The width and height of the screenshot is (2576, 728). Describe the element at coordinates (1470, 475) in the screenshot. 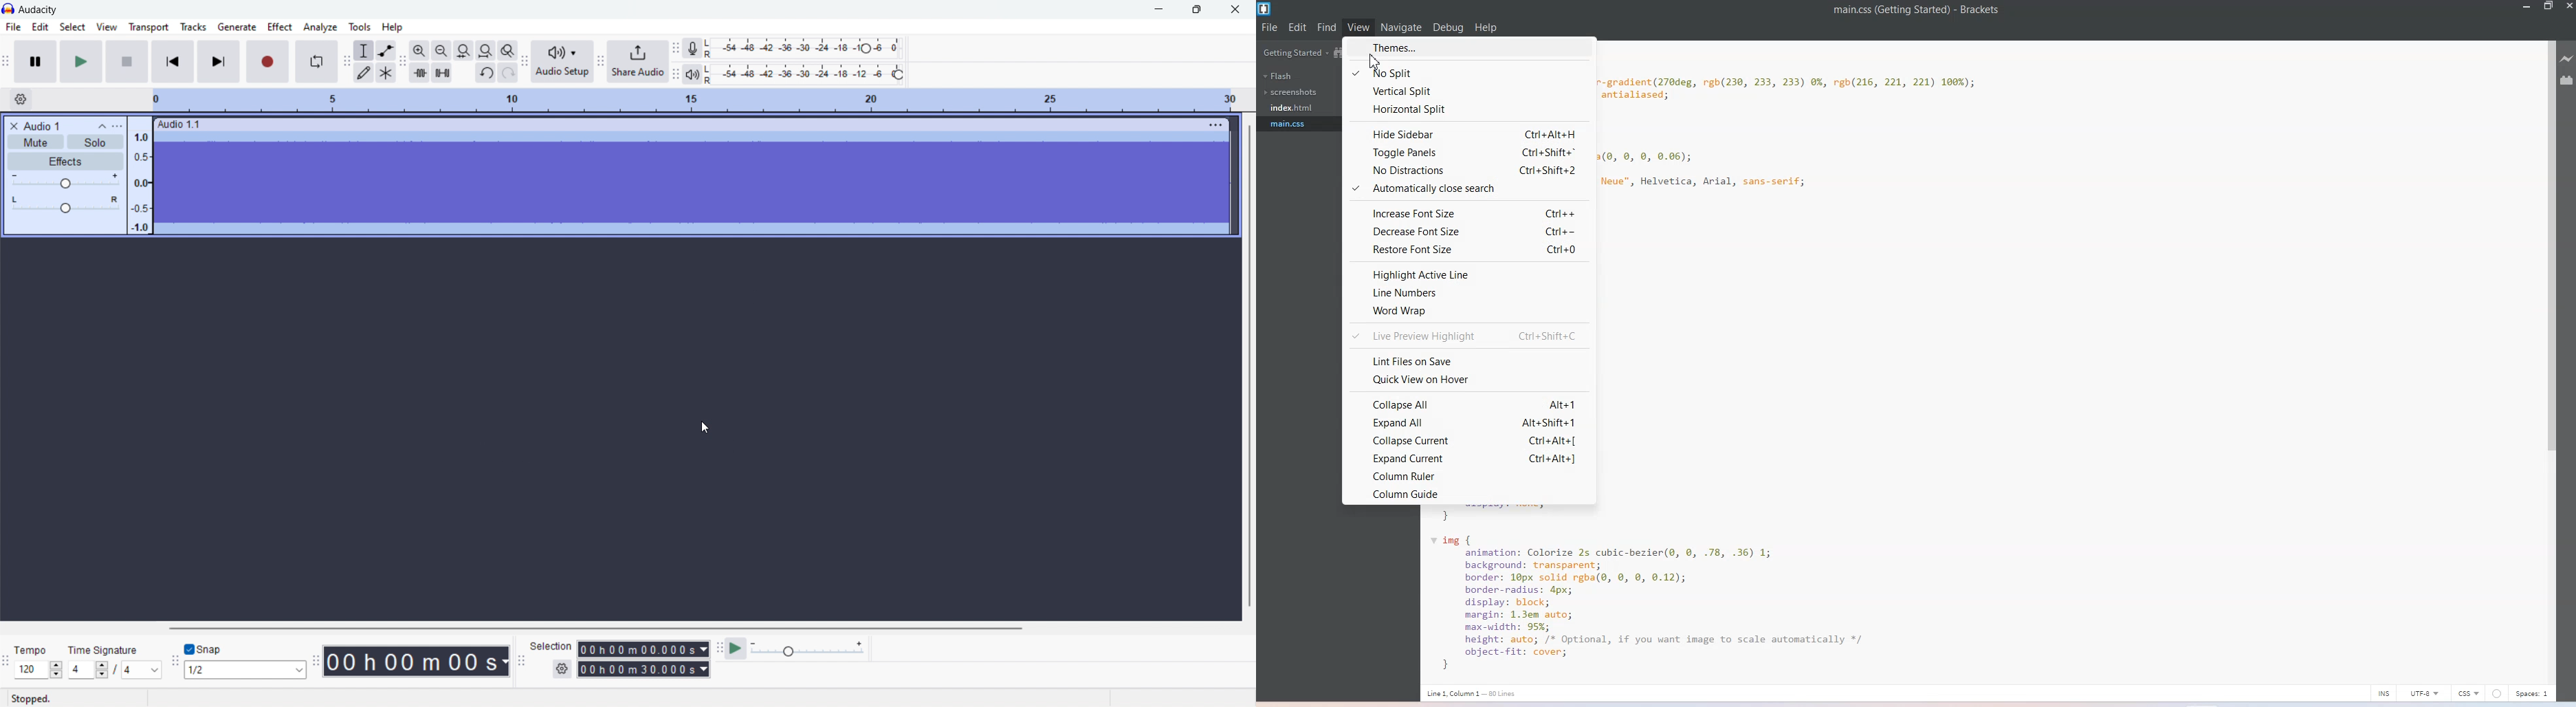

I see `column ruler` at that location.